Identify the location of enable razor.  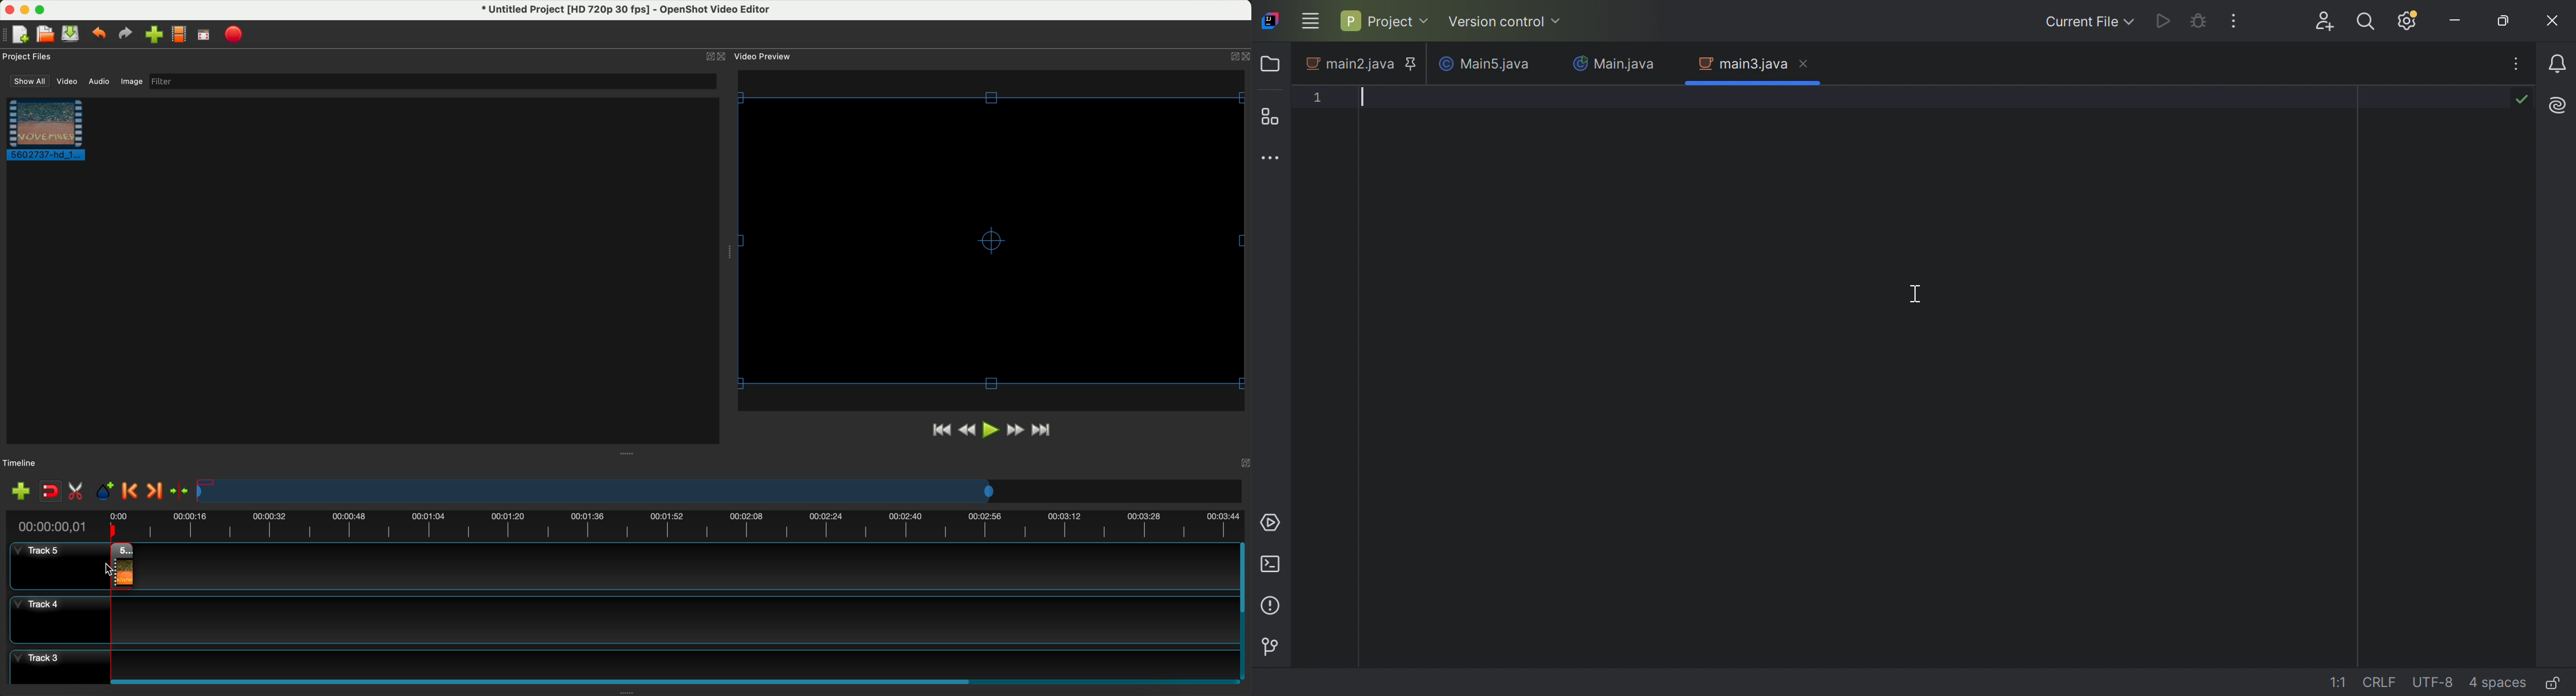
(78, 492).